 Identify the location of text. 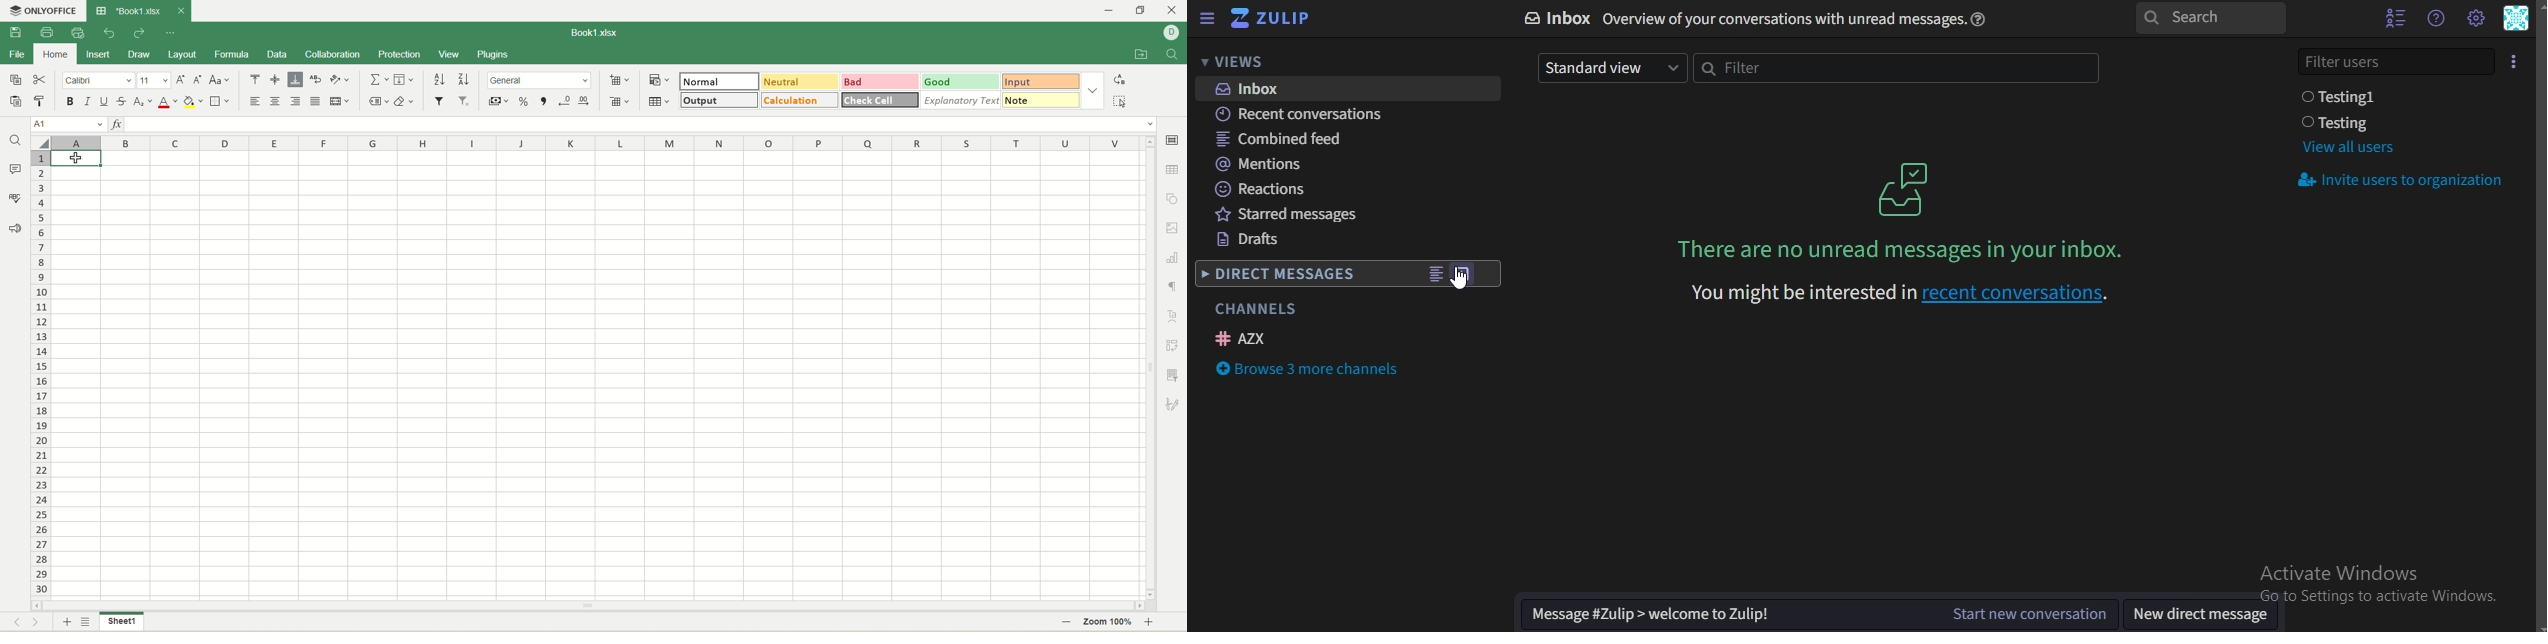
(1764, 19).